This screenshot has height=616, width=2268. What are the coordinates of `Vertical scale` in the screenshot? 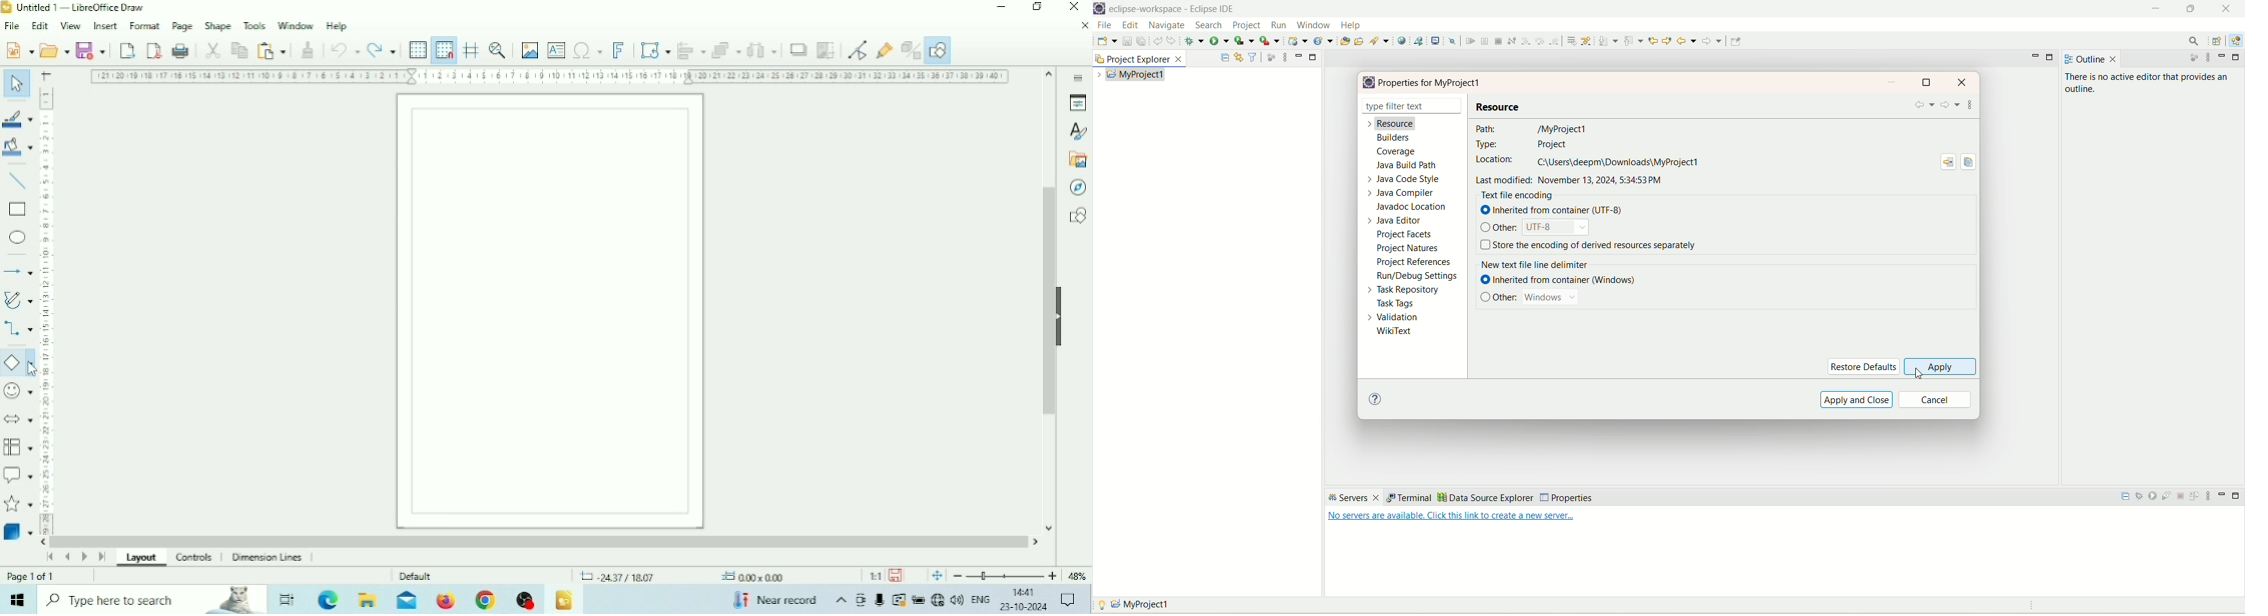 It's located at (46, 310).